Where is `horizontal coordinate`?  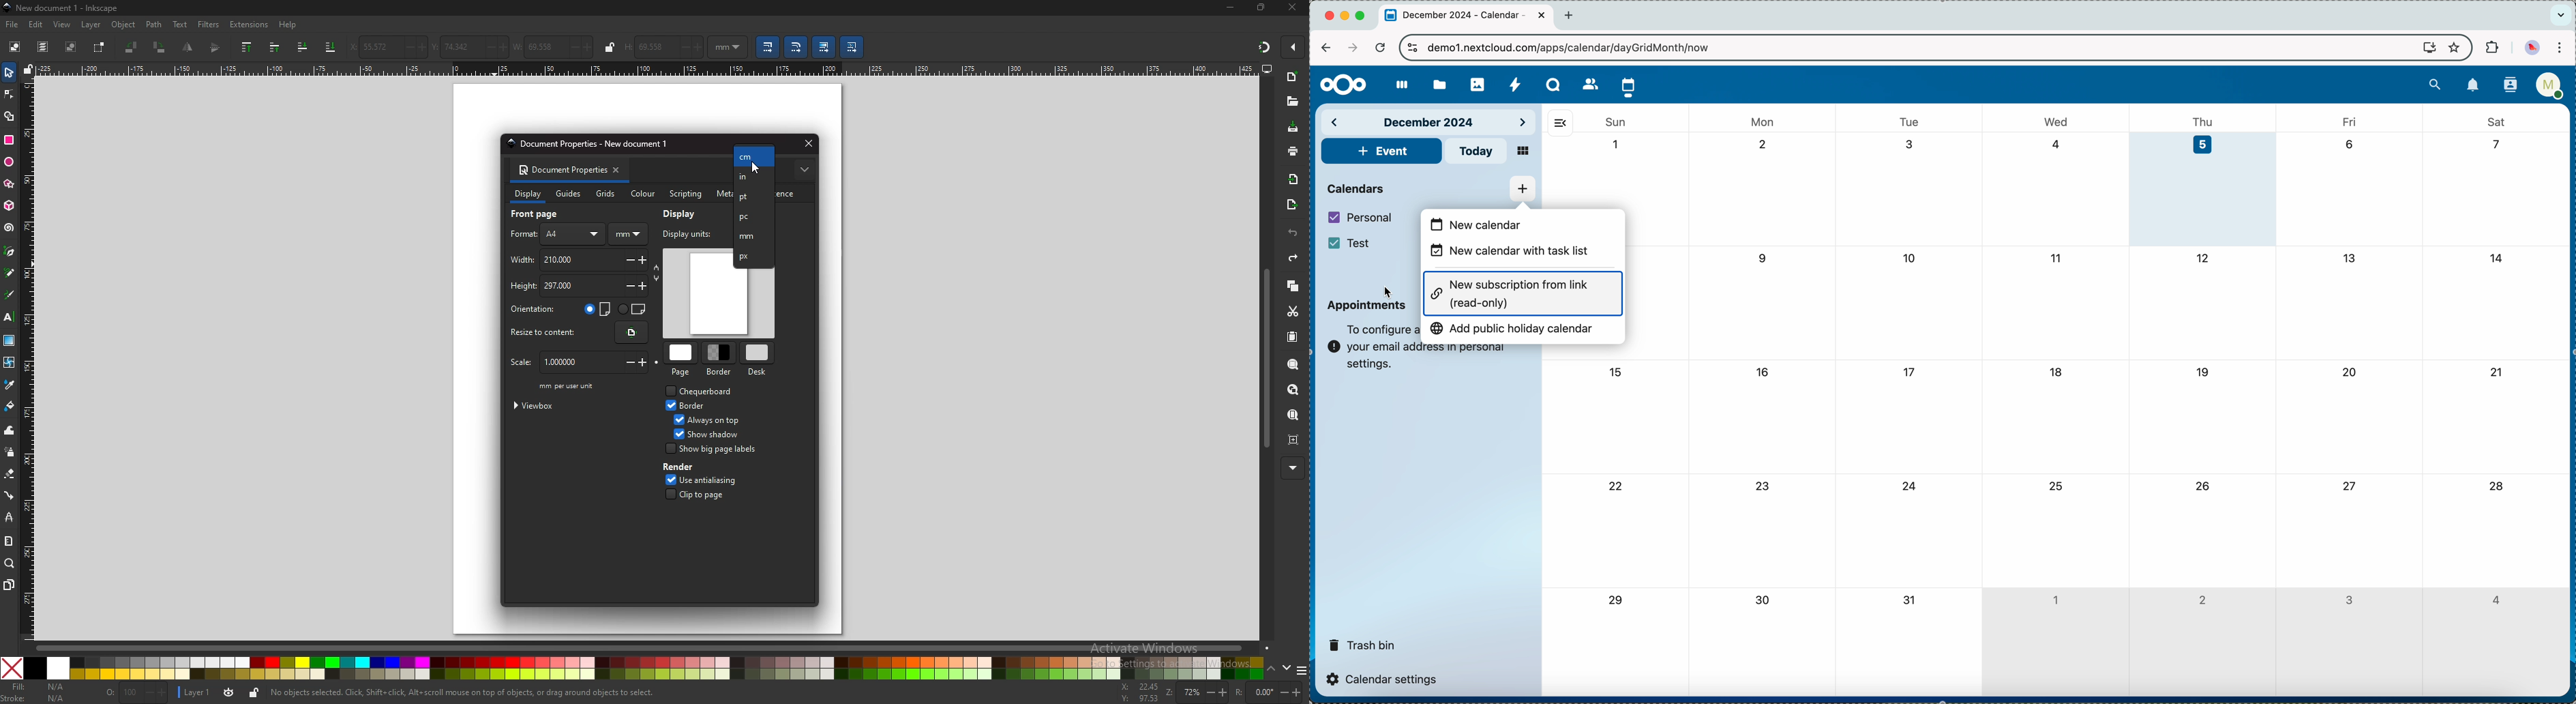 horizontal coordinate is located at coordinates (368, 48).